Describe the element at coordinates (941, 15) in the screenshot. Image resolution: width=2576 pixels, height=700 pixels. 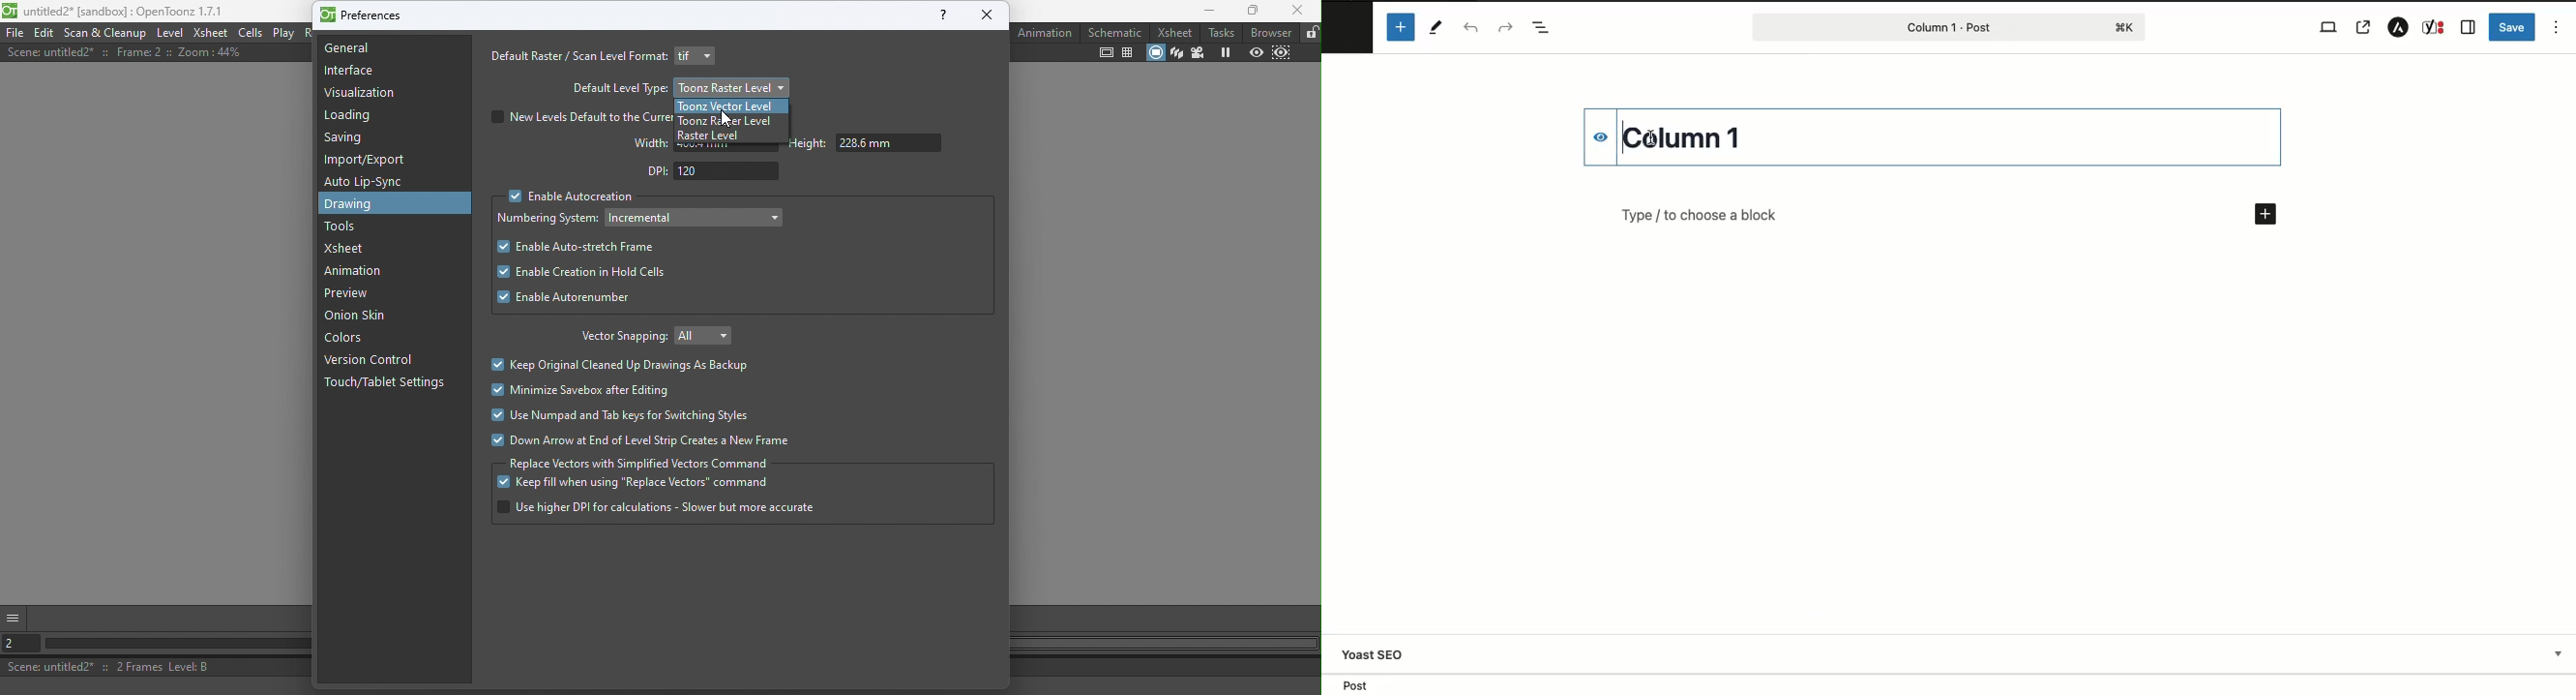
I see `help` at that location.